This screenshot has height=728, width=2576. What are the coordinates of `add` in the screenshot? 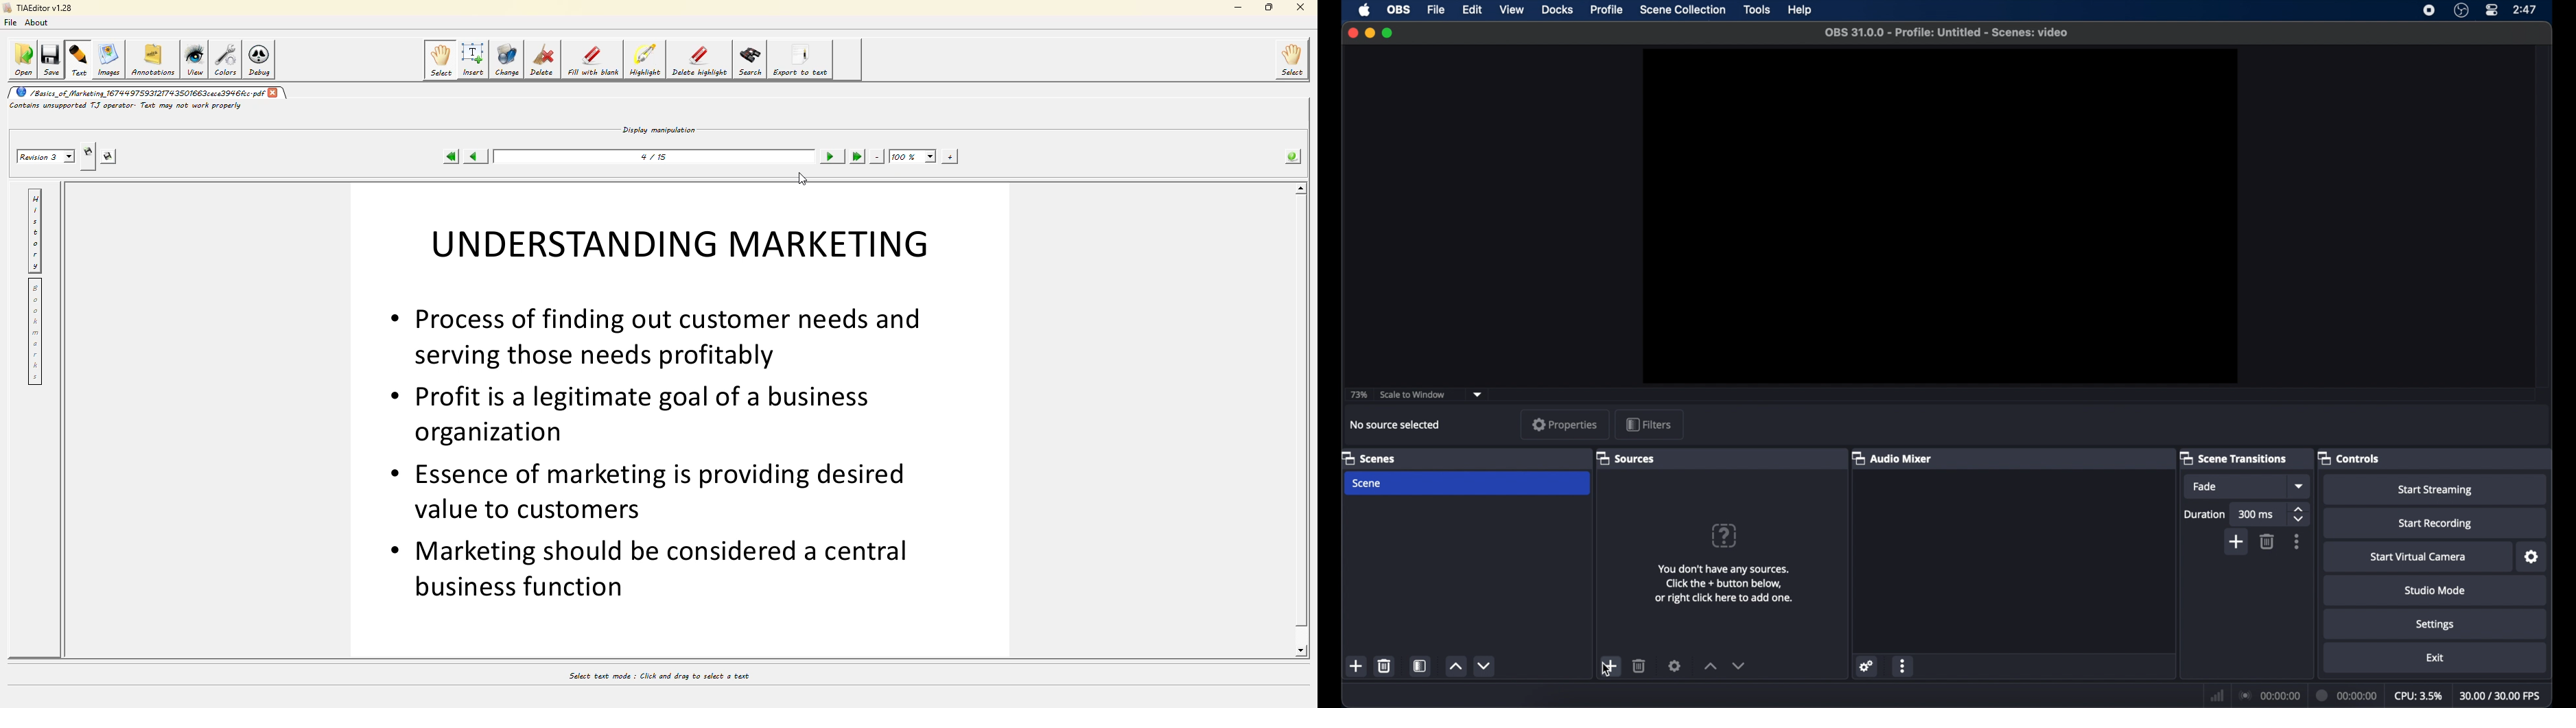 It's located at (1356, 665).